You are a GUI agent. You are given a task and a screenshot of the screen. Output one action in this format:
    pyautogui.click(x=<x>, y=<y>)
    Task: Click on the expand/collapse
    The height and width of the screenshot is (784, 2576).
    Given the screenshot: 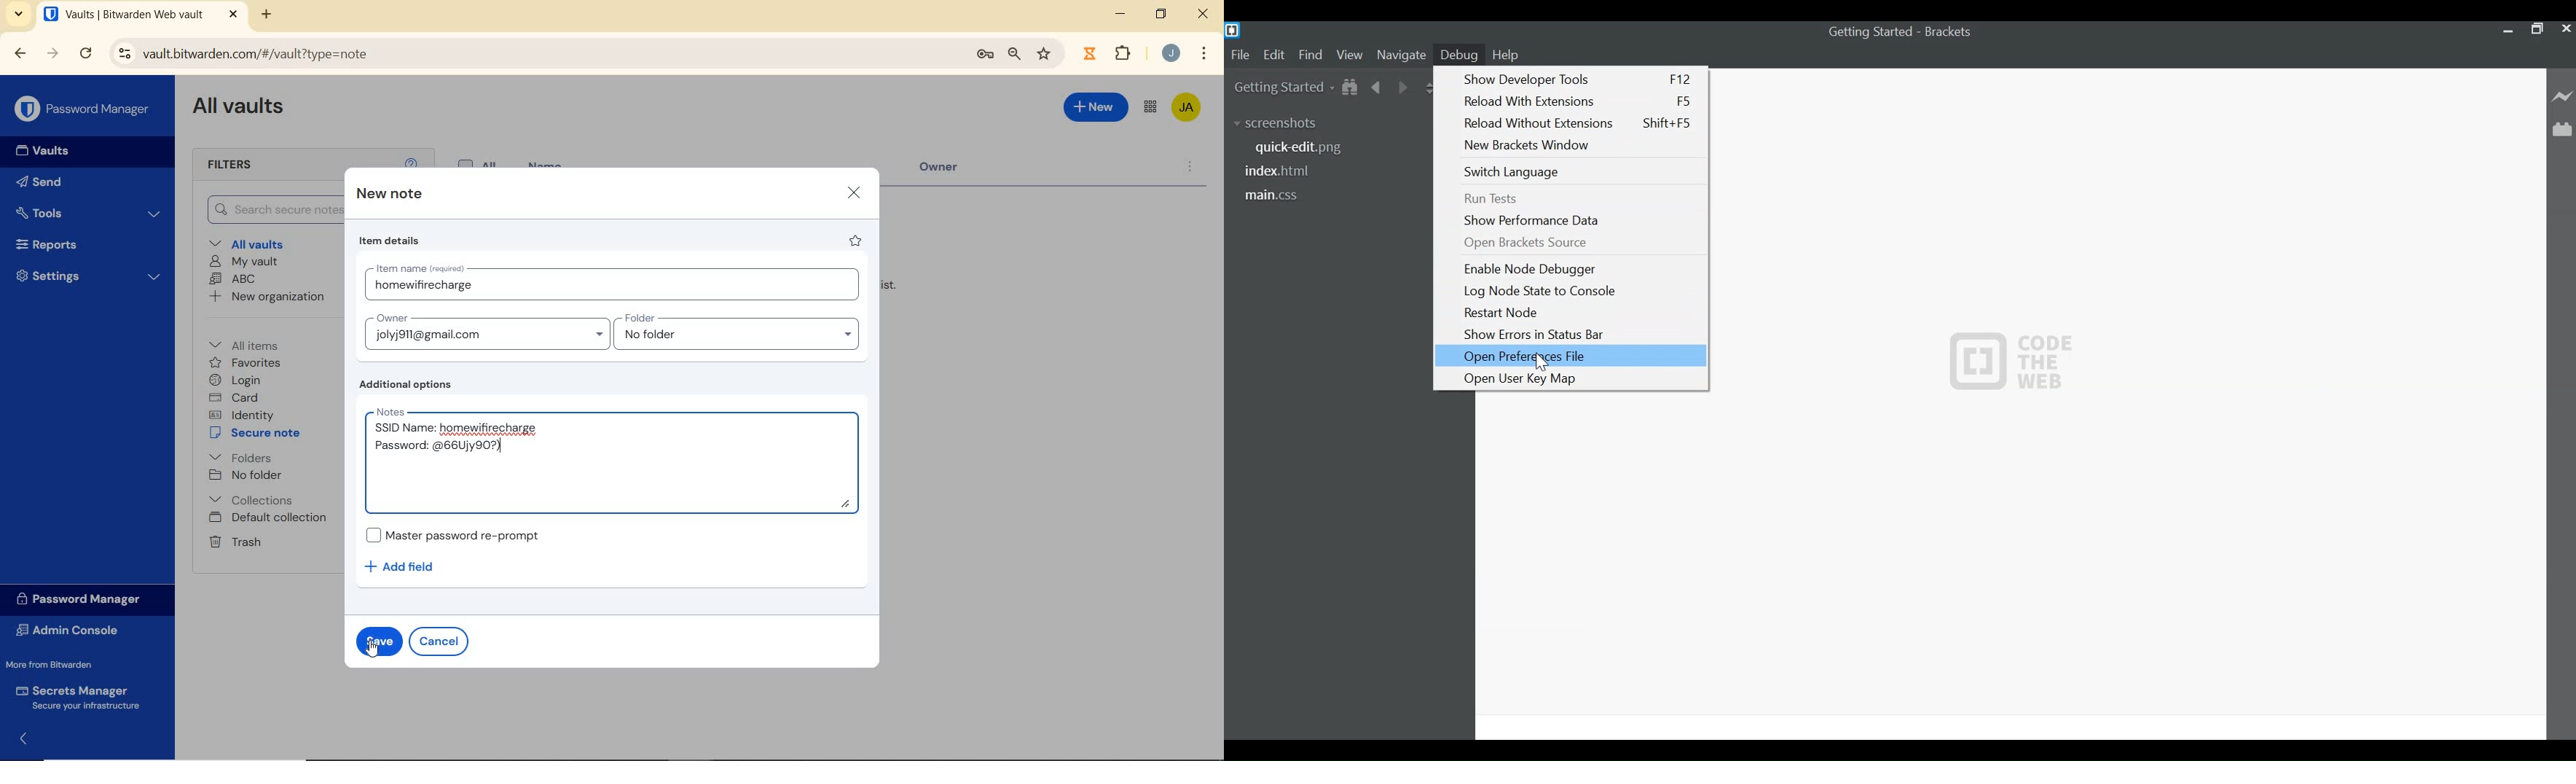 What is the action you would take?
    pyautogui.click(x=19, y=741)
    